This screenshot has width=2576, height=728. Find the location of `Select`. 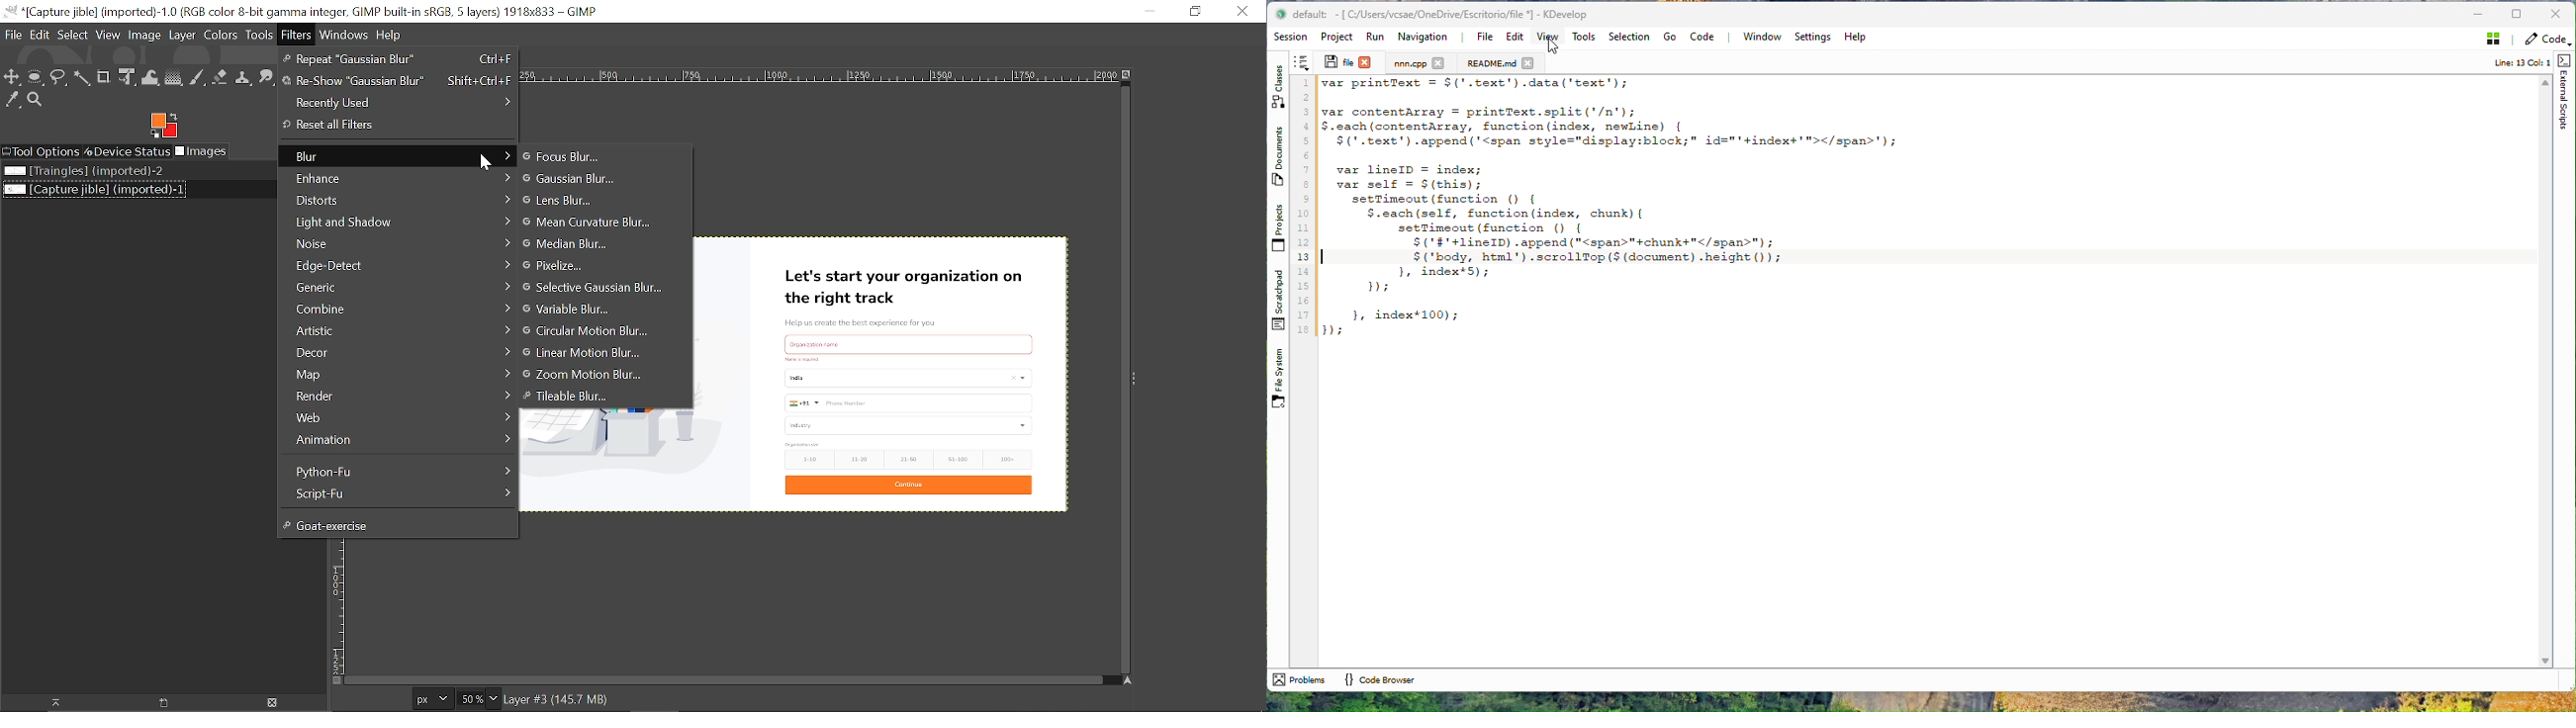

Select is located at coordinates (73, 37).